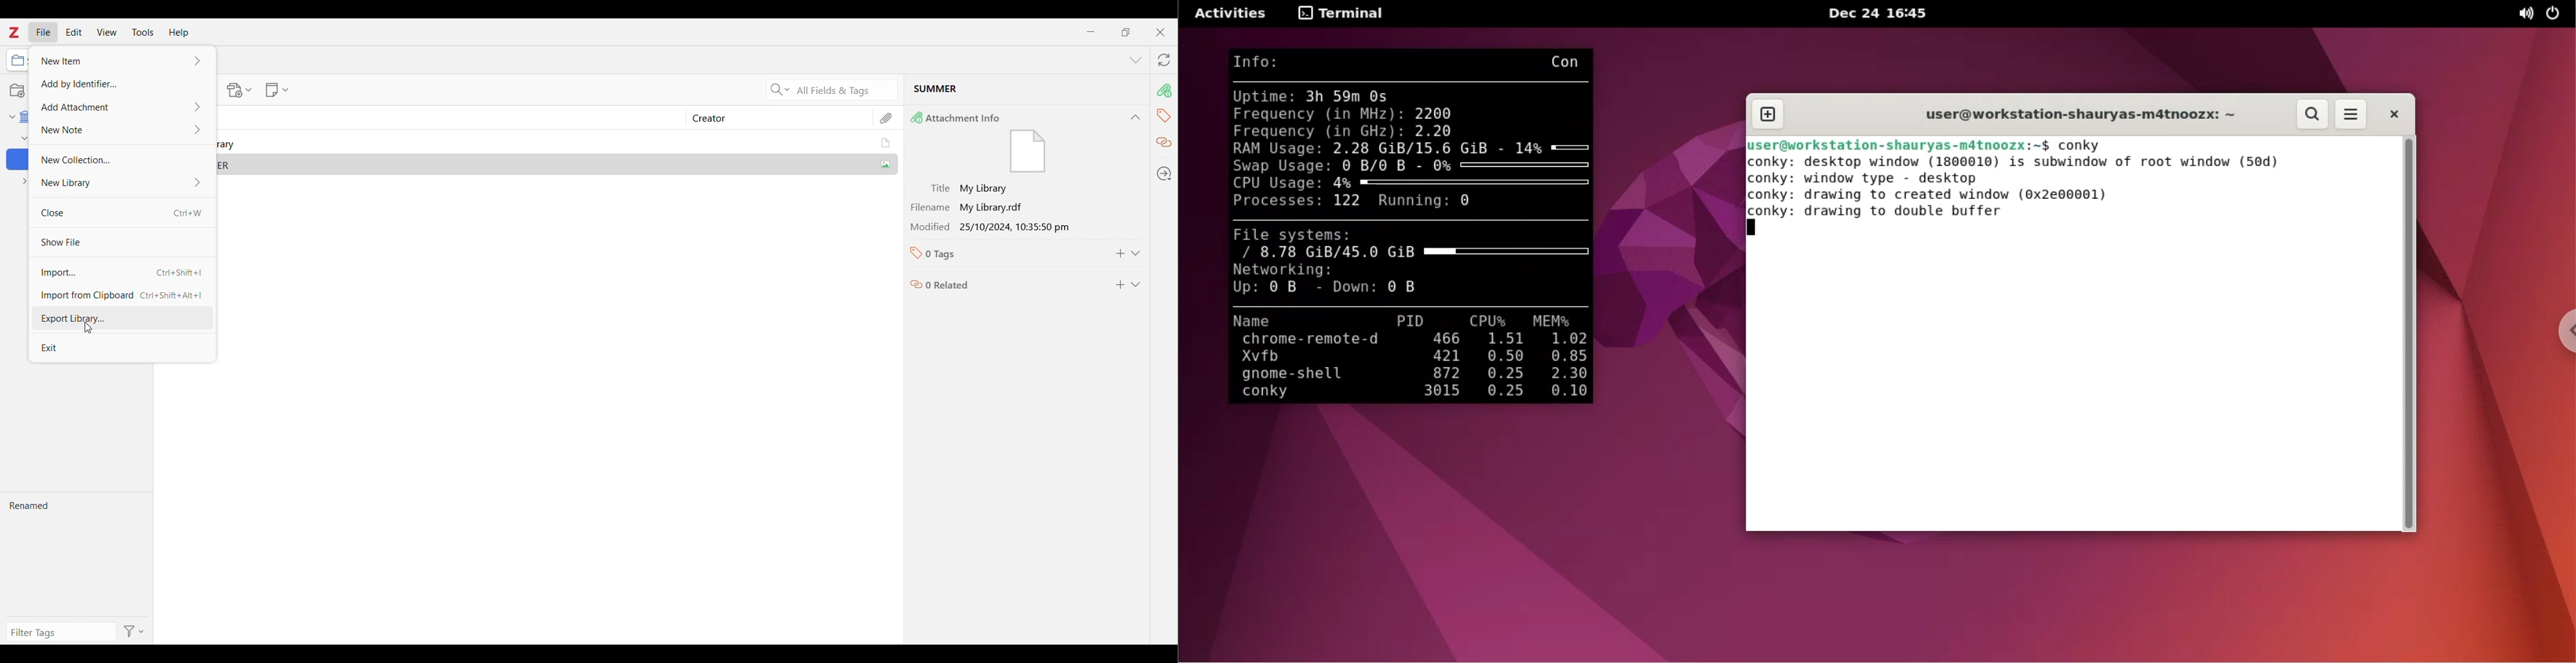  What do you see at coordinates (122, 130) in the screenshot?
I see `New note ` at bounding box center [122, 130].